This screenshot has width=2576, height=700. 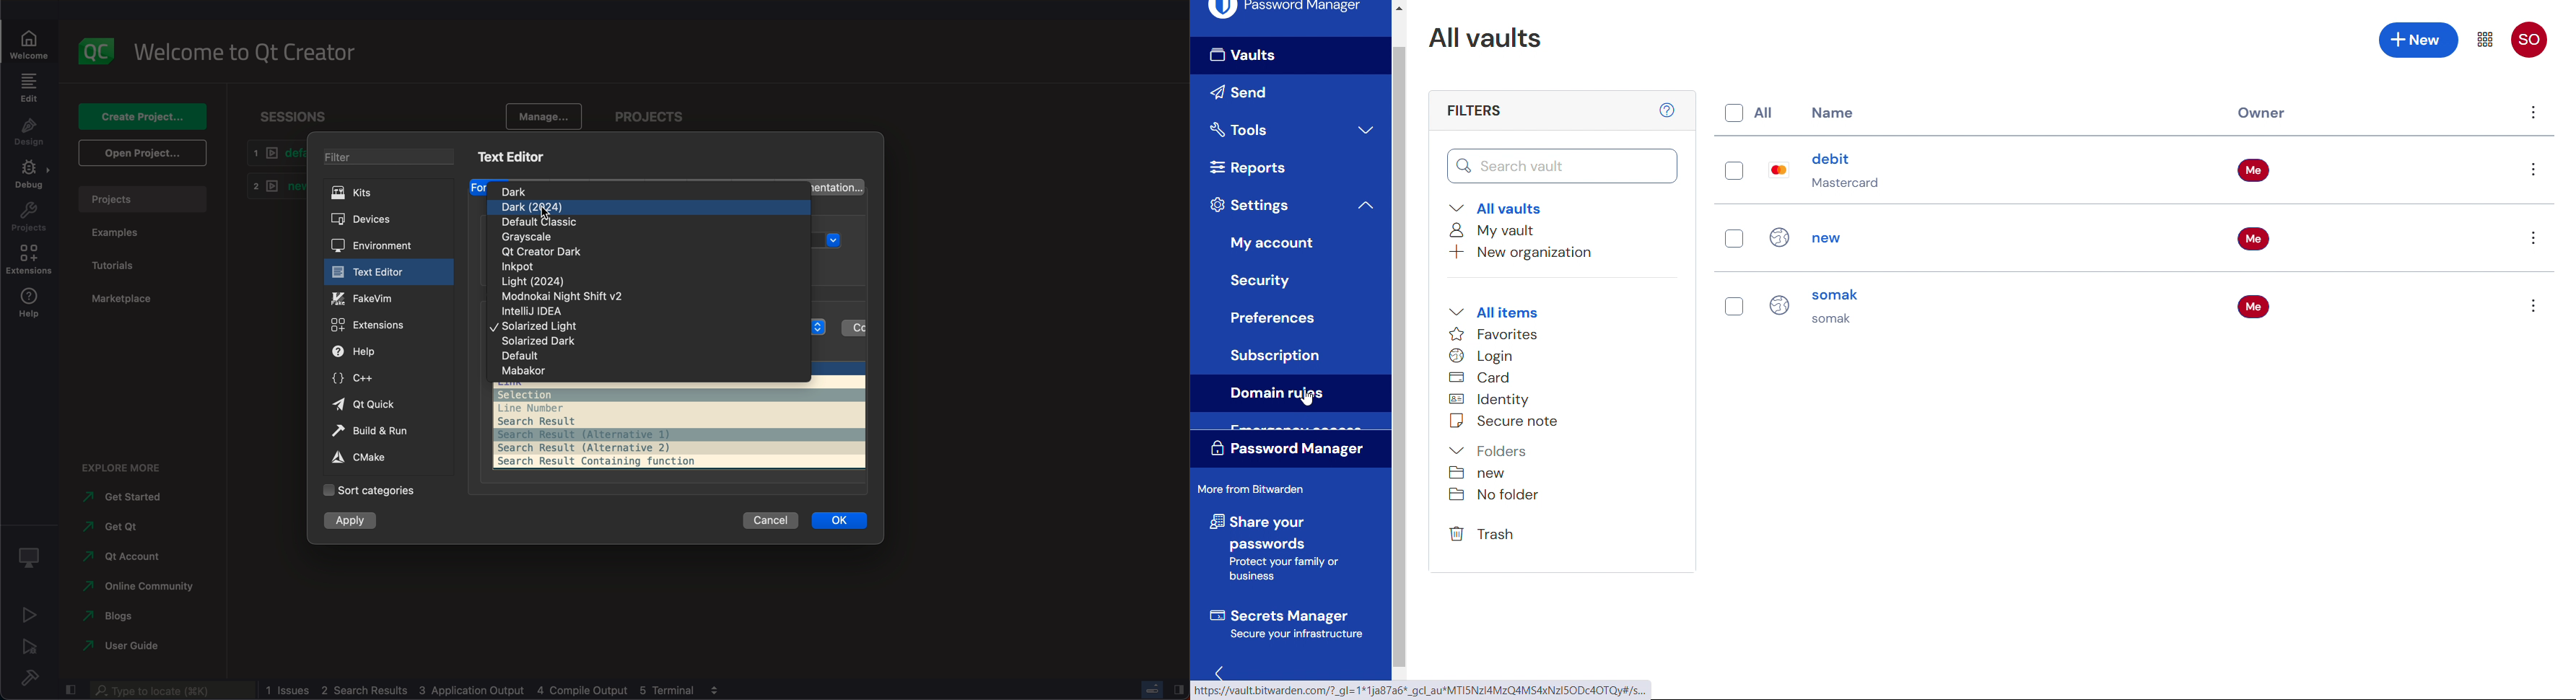 What do you see at coordinates (118, 498) in the screenshot?
I see `started` at bounding box center [118, 498].